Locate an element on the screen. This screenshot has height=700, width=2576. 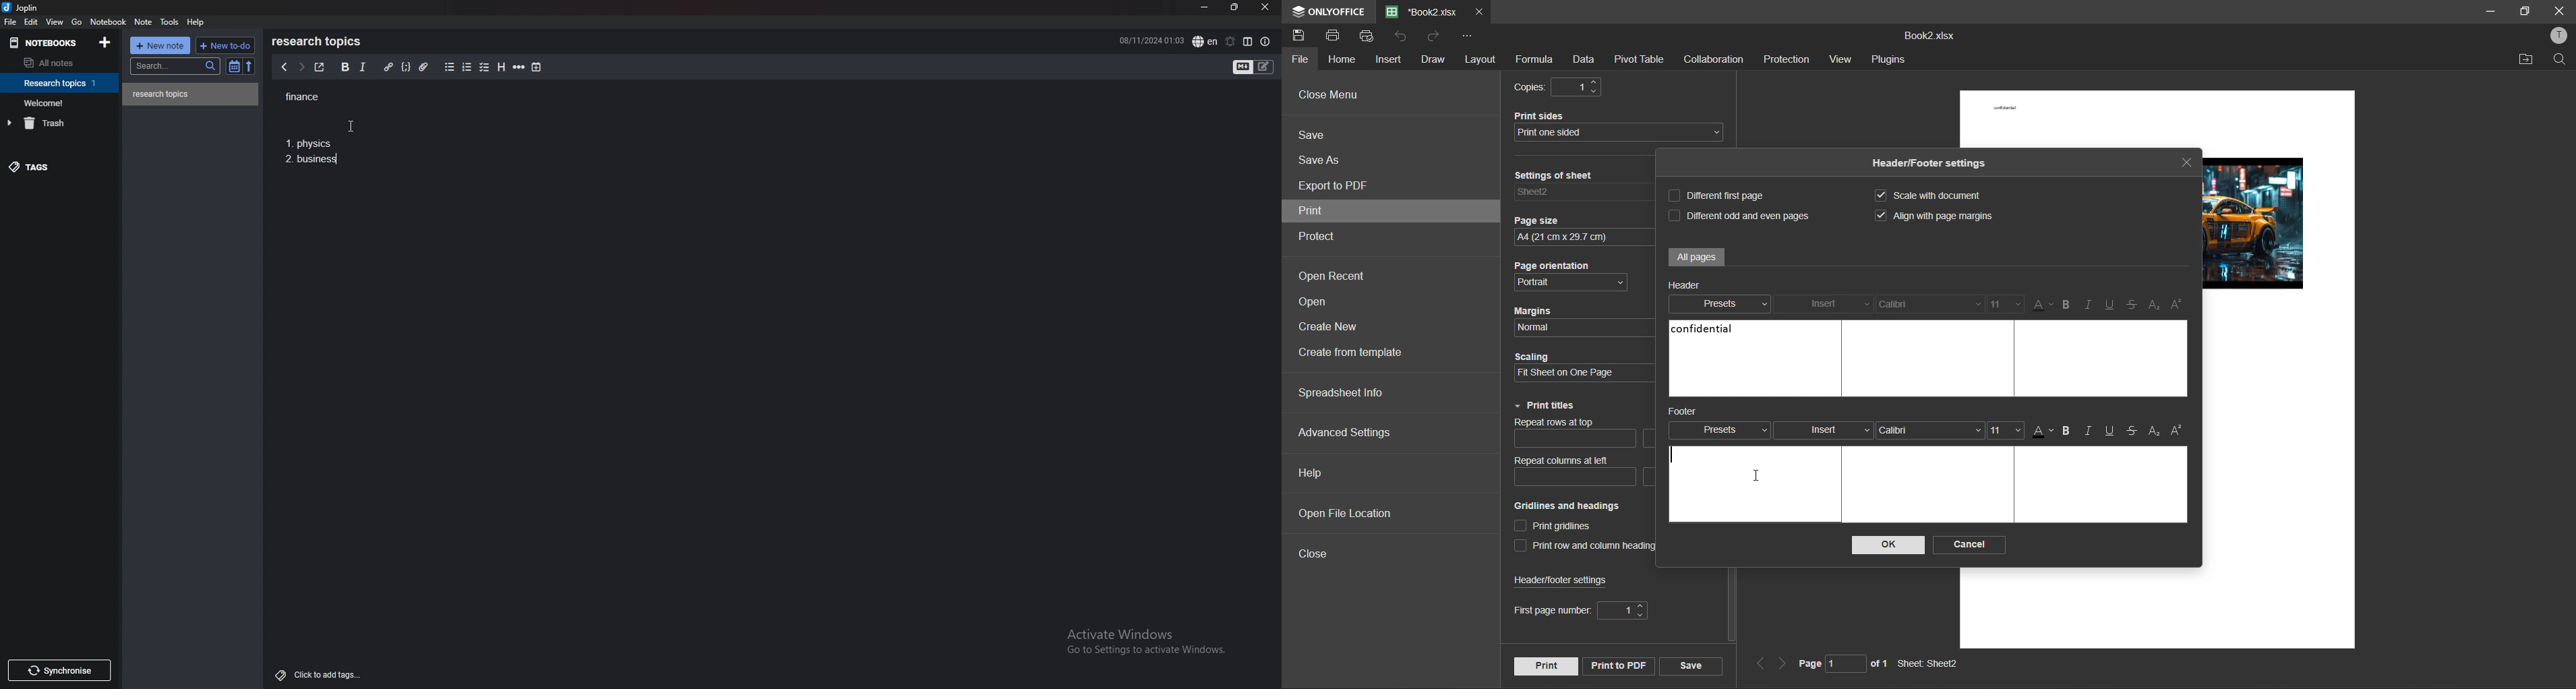
underline is located at coordinates (2110, 429).